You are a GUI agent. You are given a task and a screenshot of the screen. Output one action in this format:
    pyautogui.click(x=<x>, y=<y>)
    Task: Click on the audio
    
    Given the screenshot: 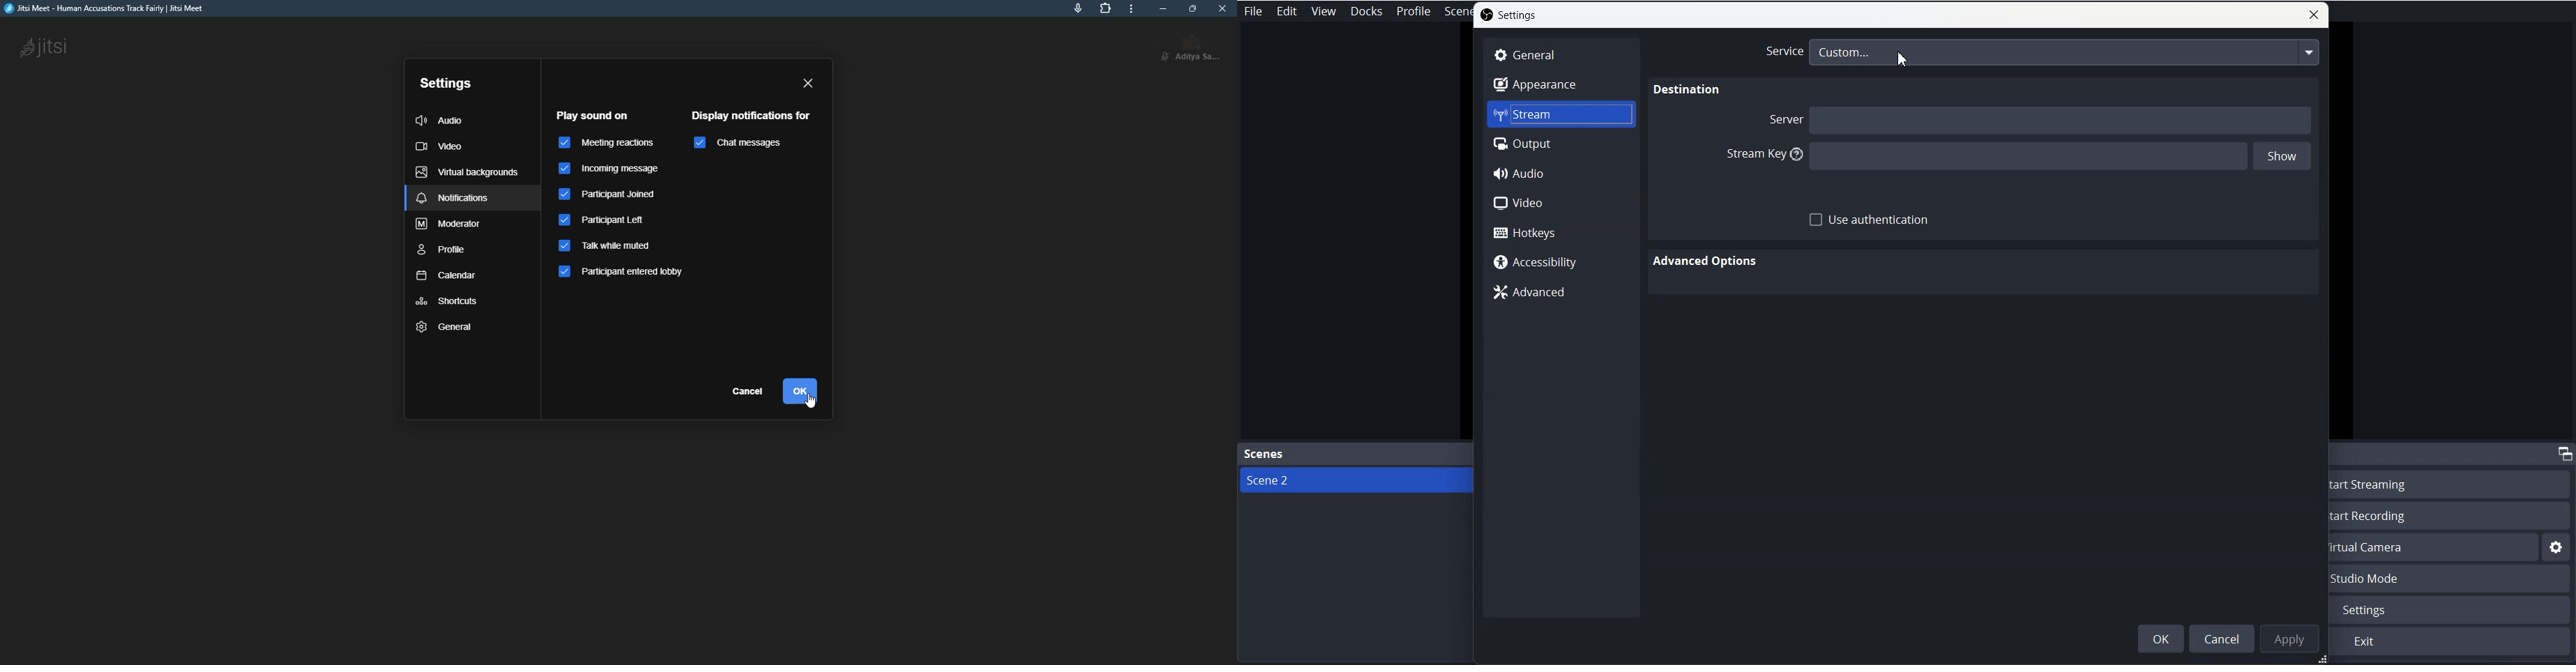 What is the action you would take?
    pyautogui.click(x=442, y=120)
    